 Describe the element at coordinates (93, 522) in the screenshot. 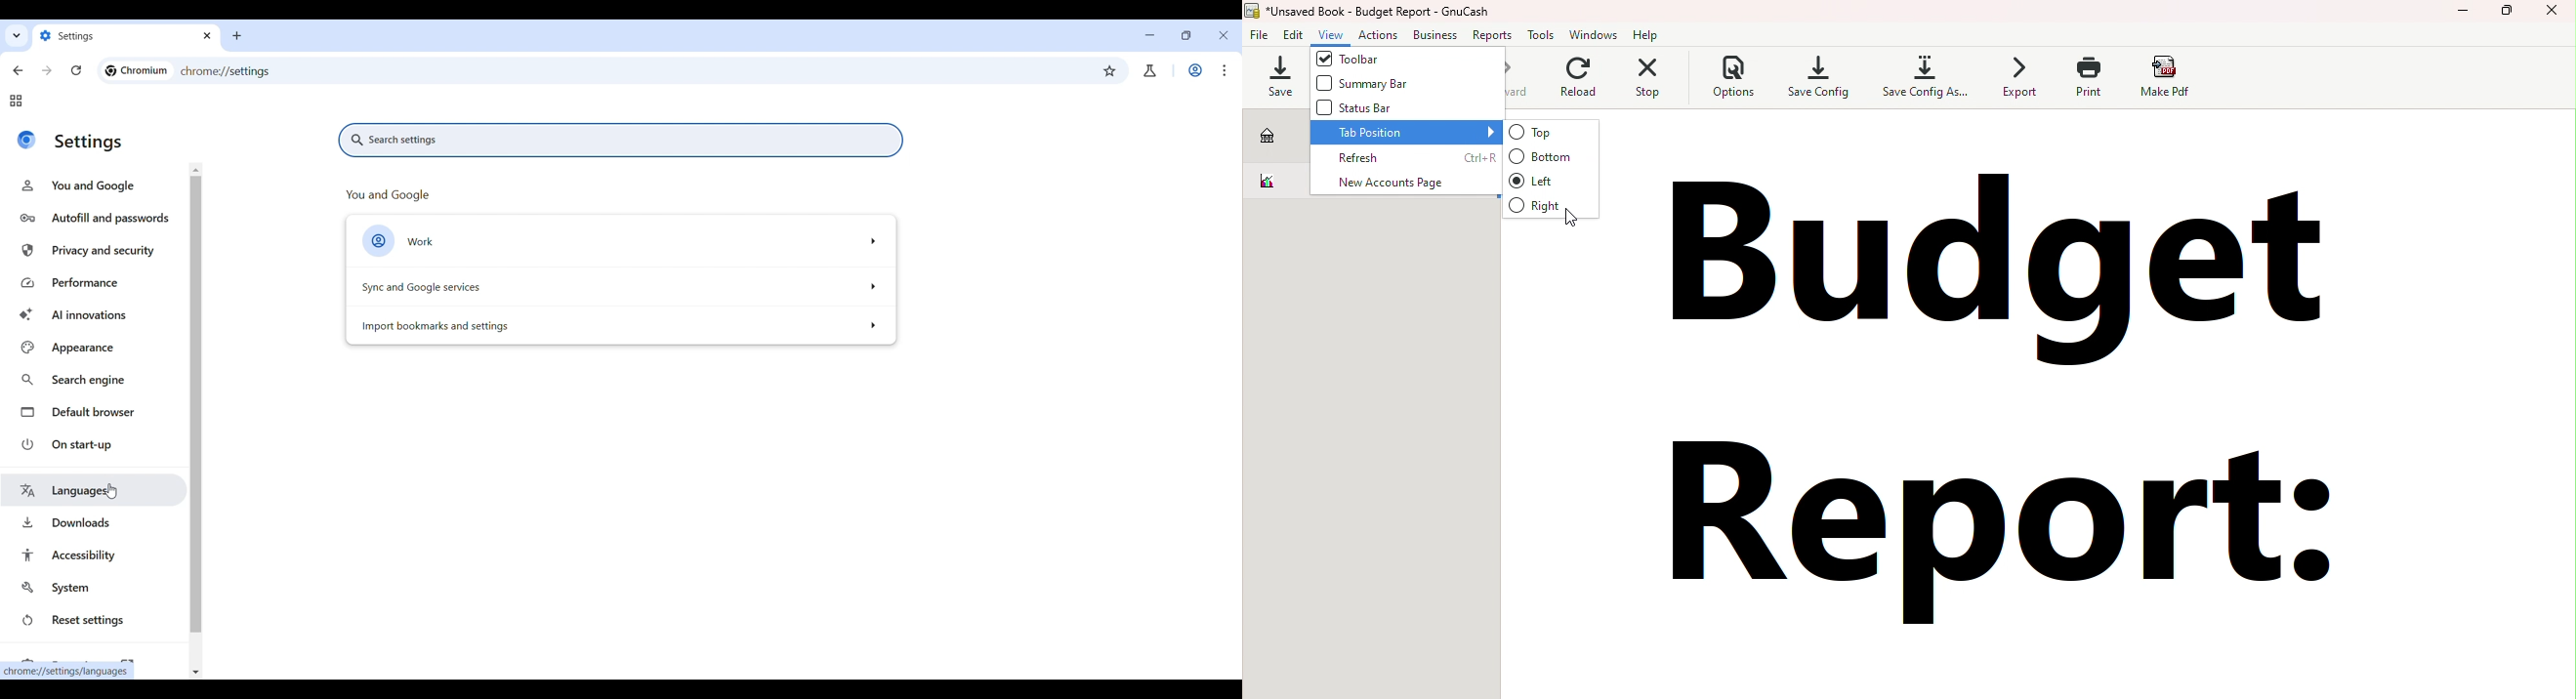

I see `Downloads` at that location.